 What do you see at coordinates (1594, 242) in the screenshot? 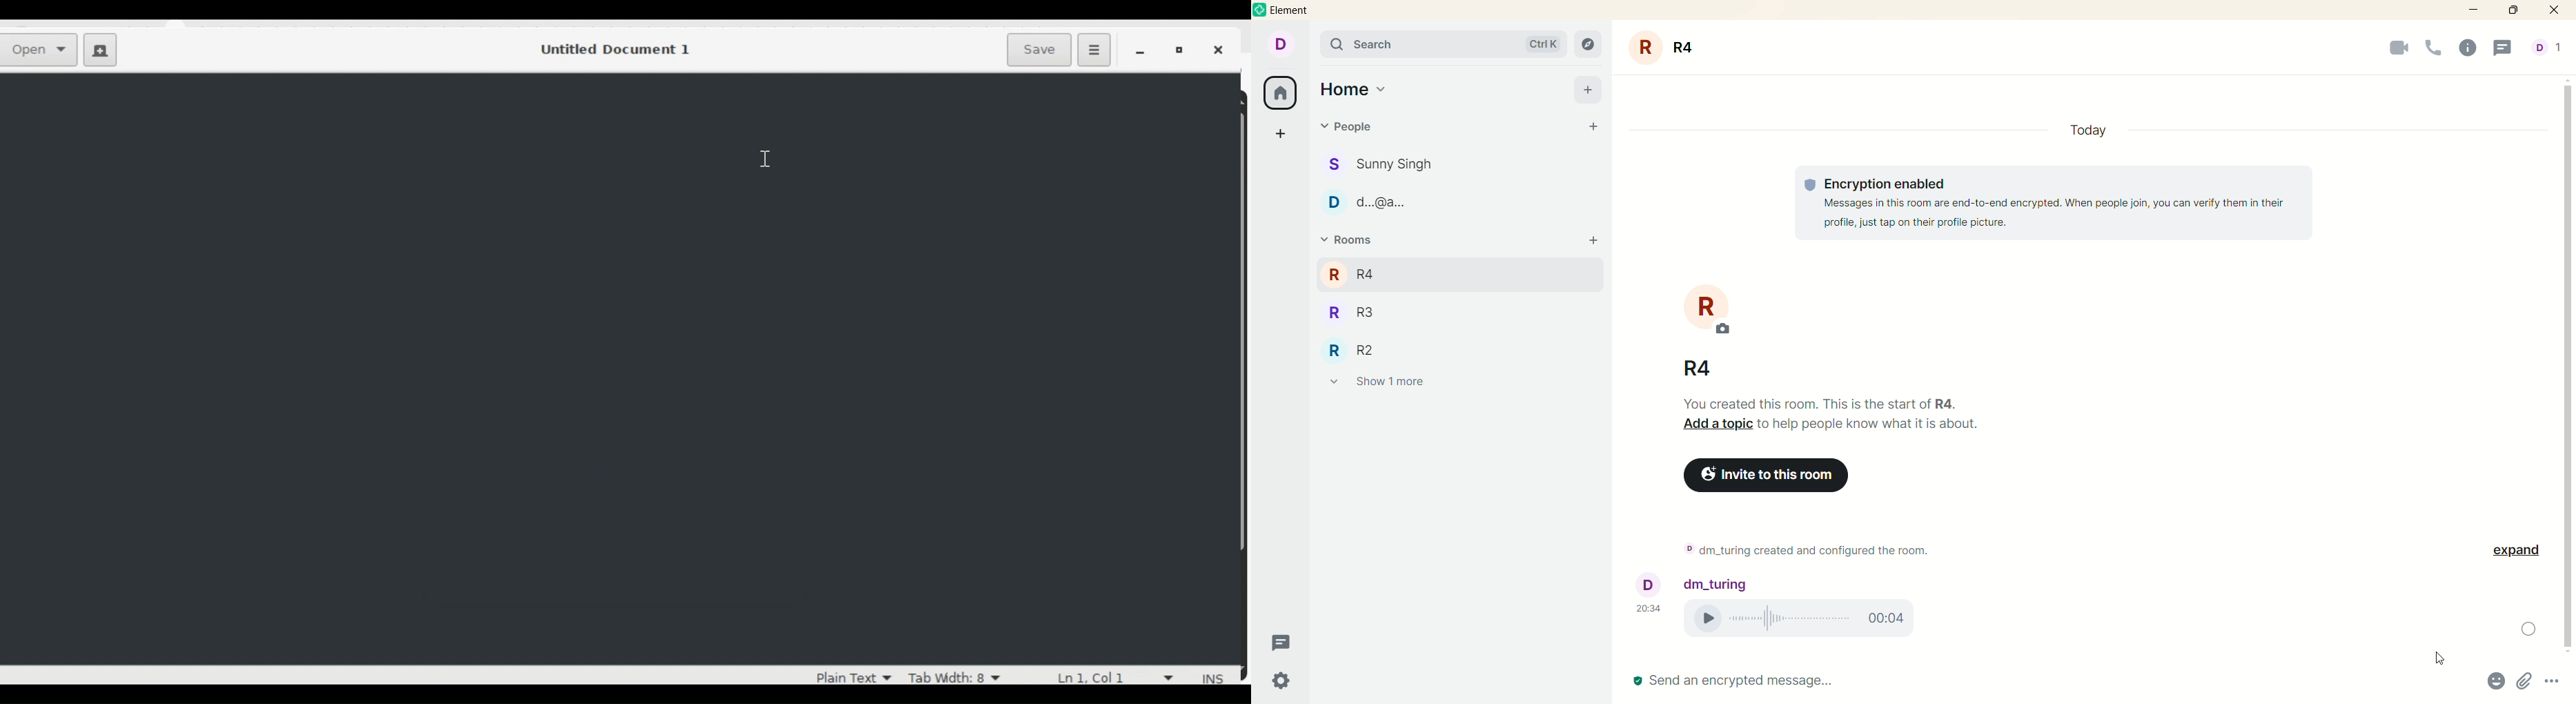
I see `` at bounding box center [1594, 242].